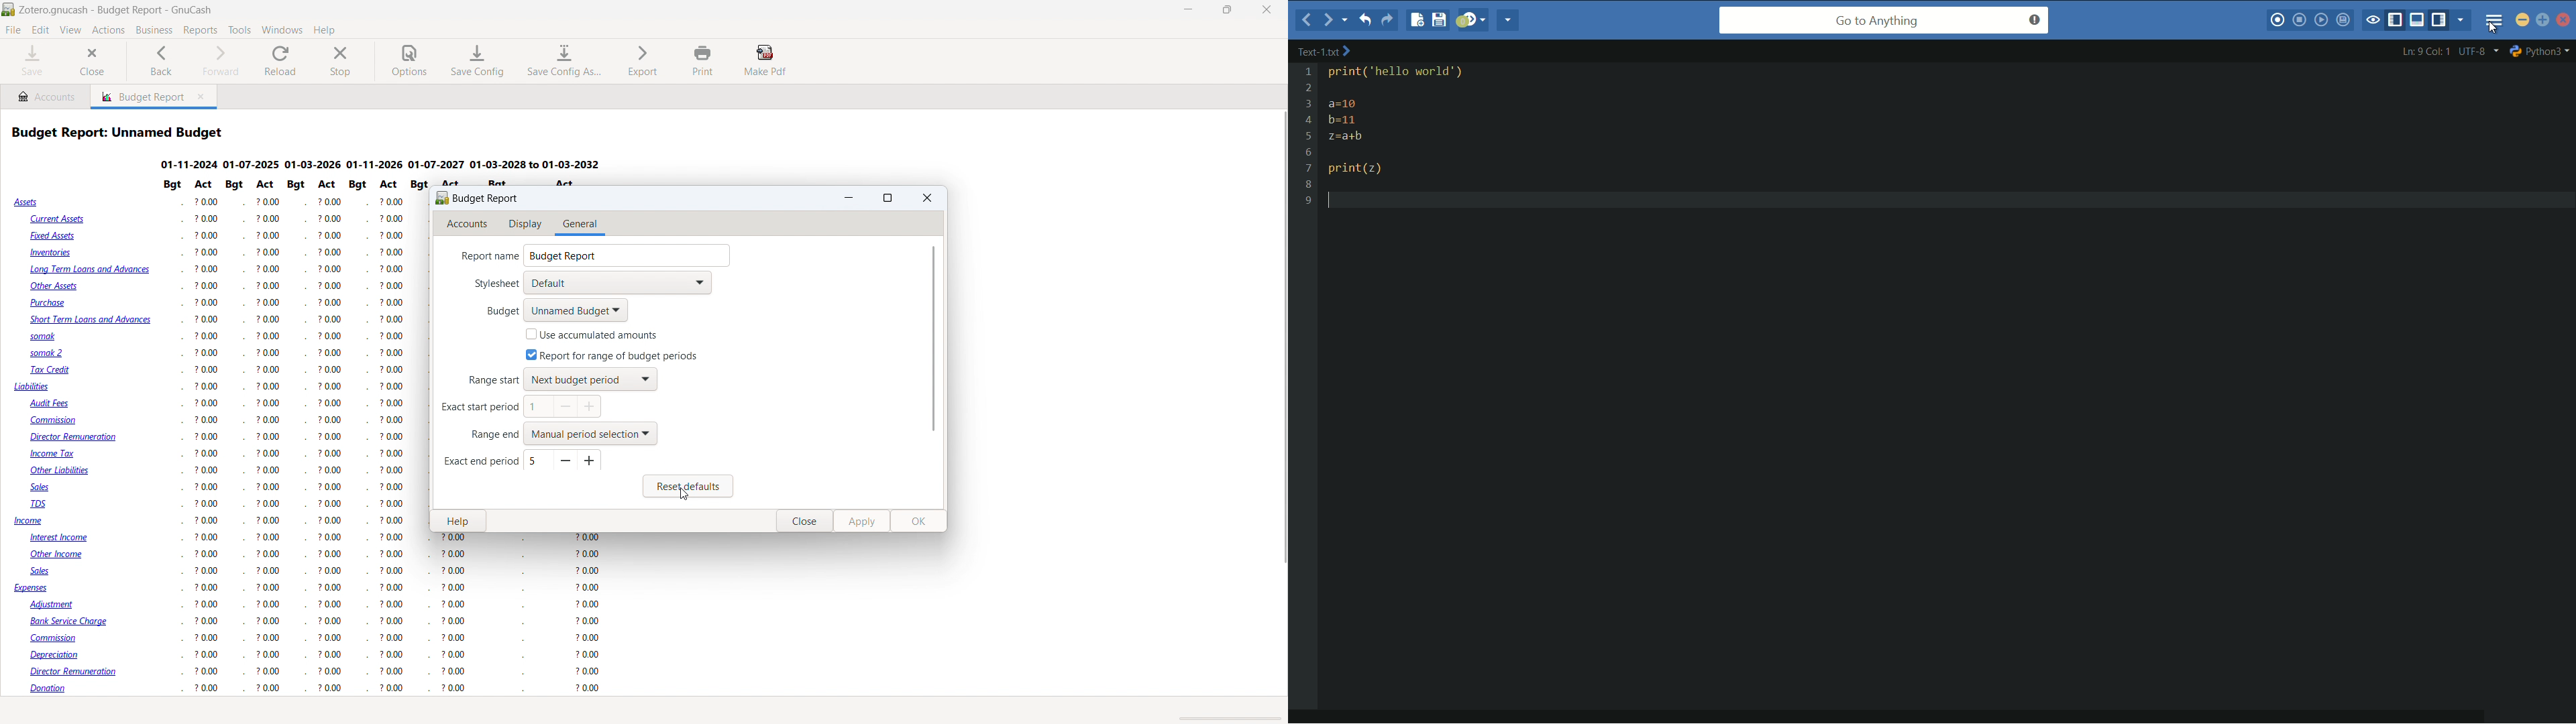 The width and height of the screenshot is (2576, 728). Describe the element at coordinates (41, 505) in the screenshot. I see `IDS` at that location.